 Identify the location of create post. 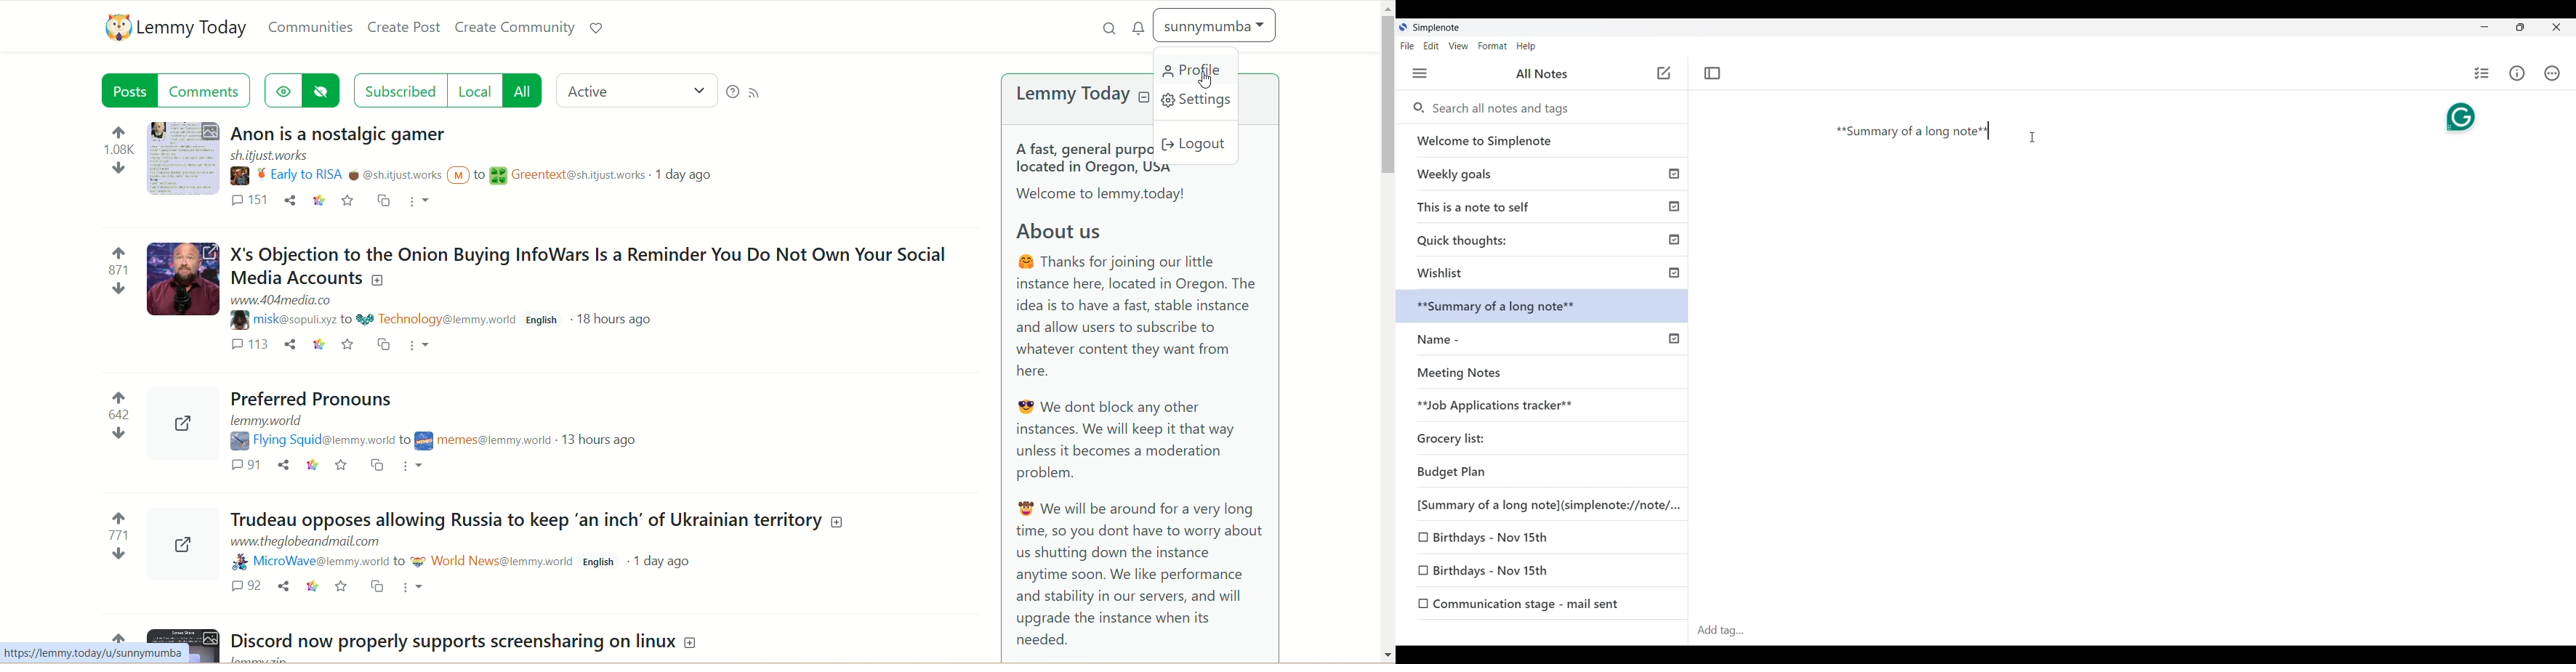
(402, 28).